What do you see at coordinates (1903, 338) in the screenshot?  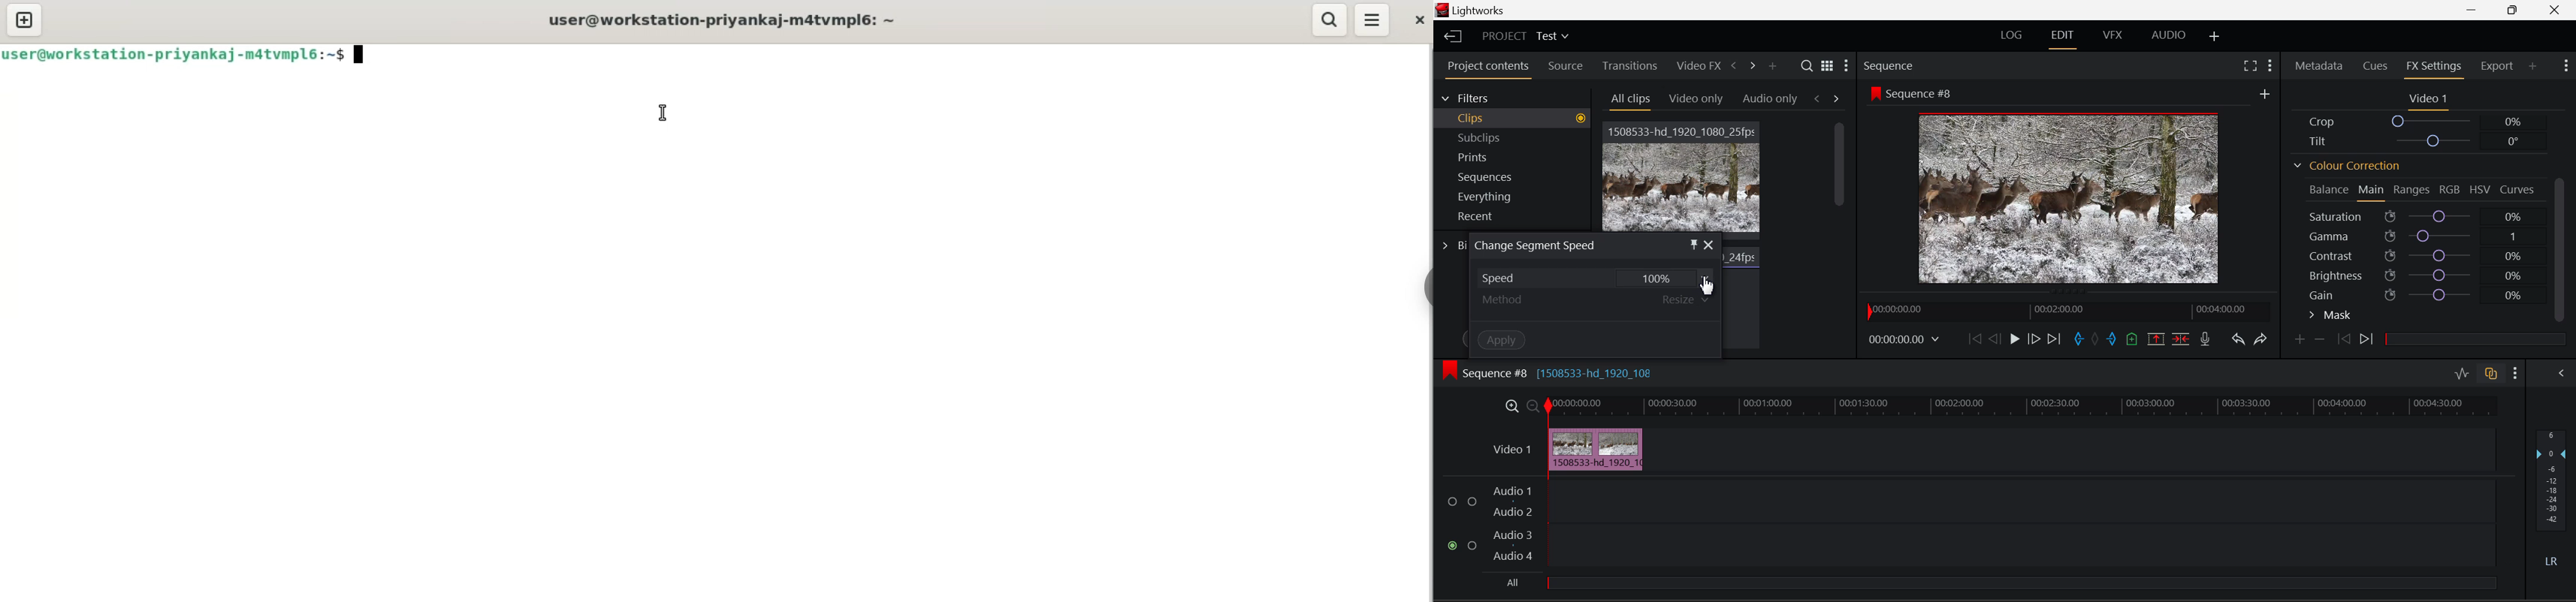 I see `Video Frame Time` at bounding box center [1903, 338].